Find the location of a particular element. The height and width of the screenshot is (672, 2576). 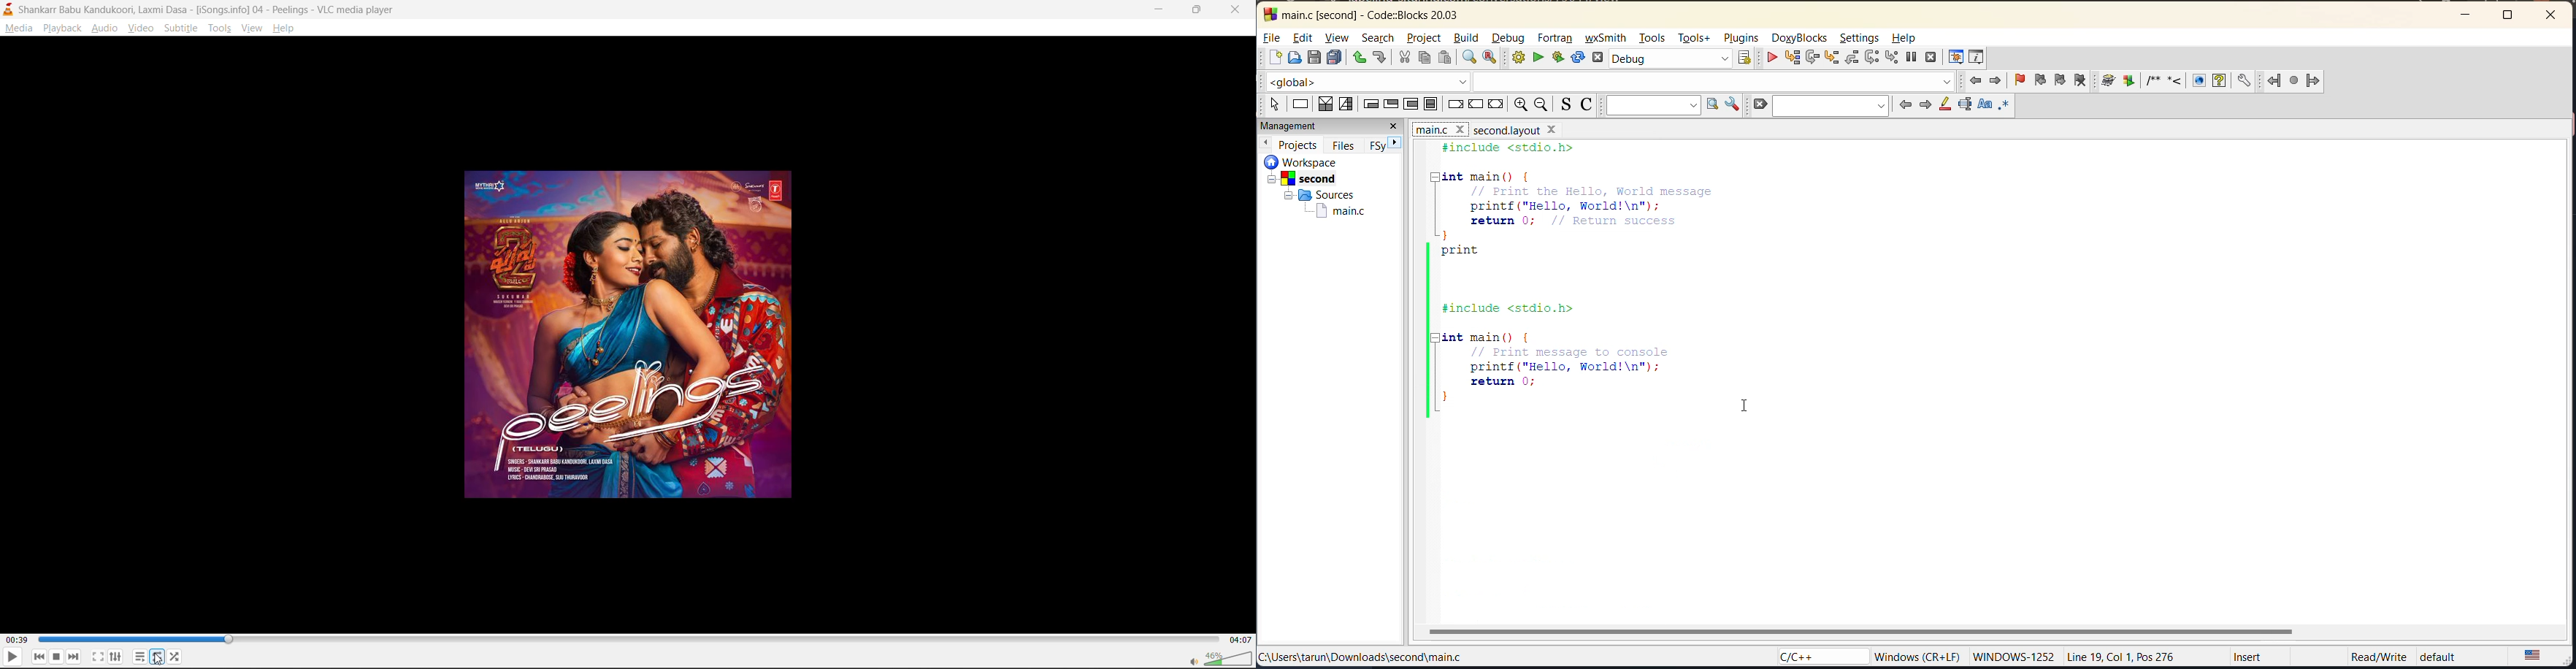

toggle bookmark is located at coordinates (2023, 80).